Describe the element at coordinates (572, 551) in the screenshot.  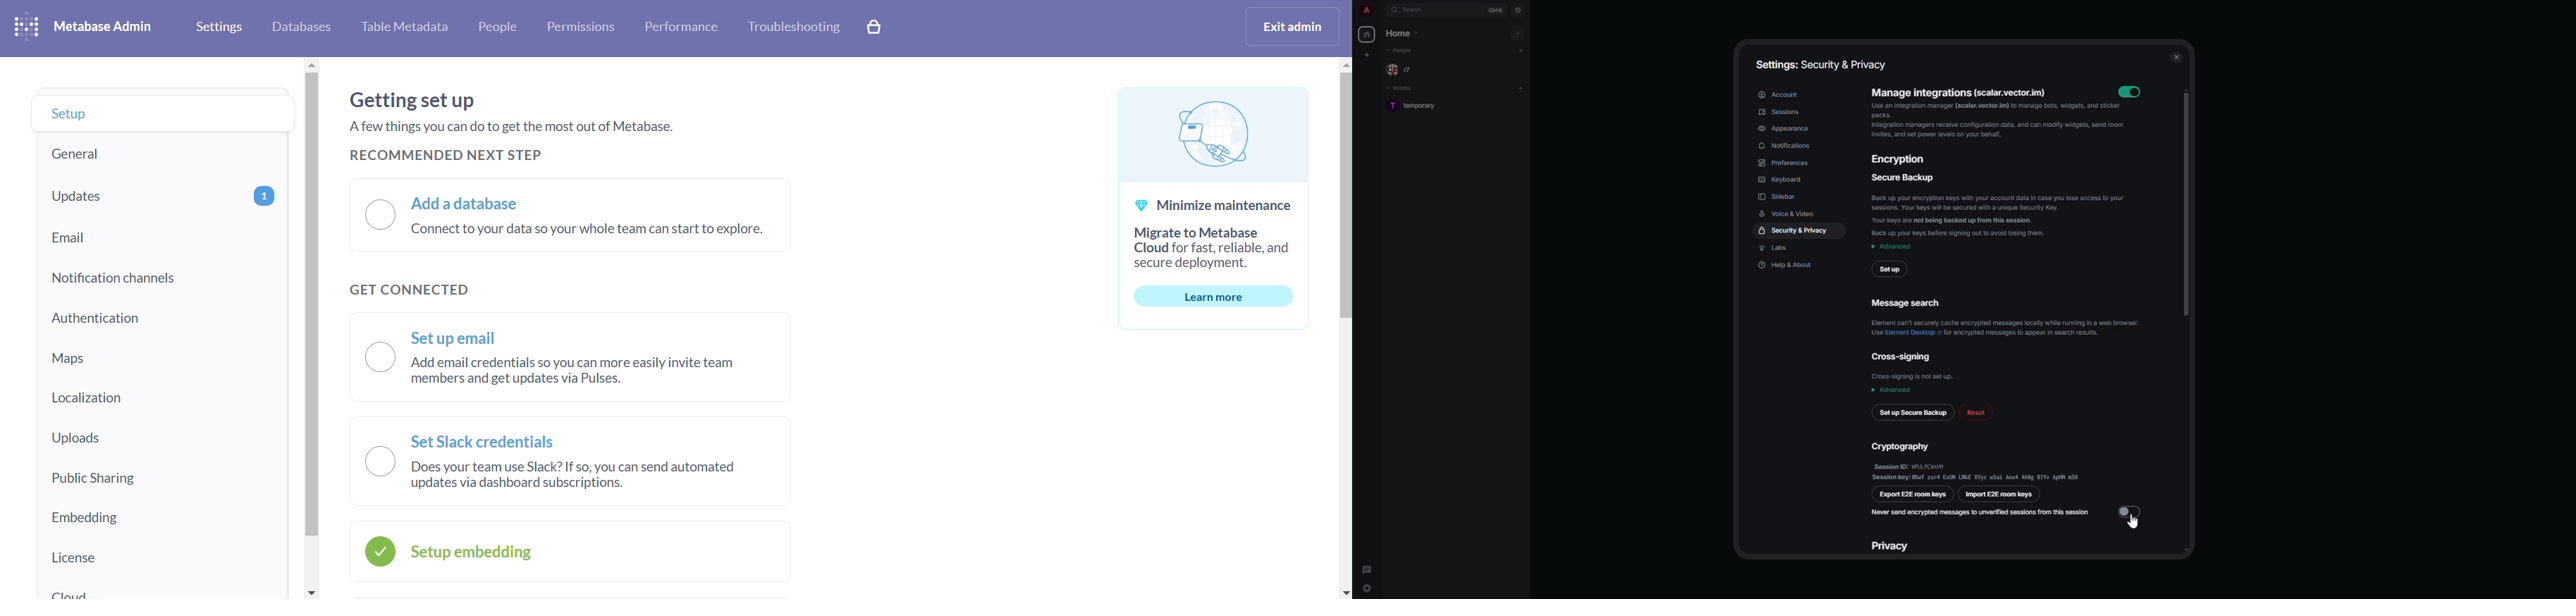
I see `setup embedding` at that location.